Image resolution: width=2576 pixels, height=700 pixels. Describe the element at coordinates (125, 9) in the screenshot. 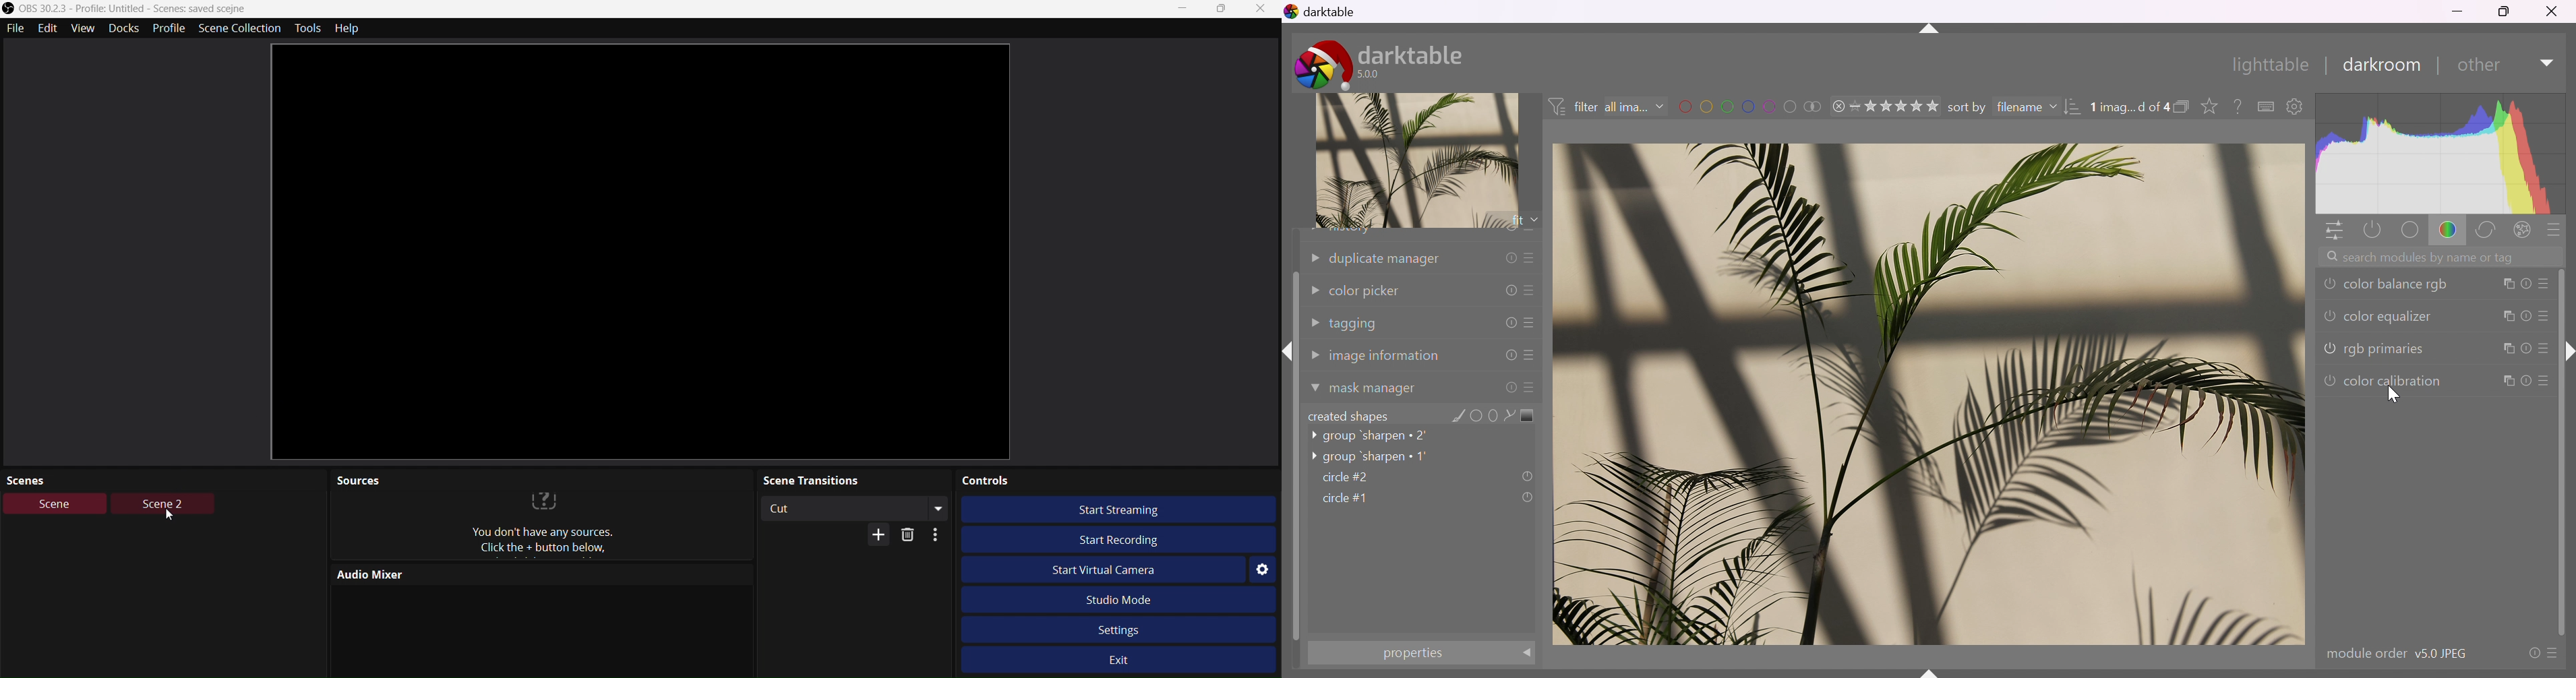

I see `OBS Studio` at that location.